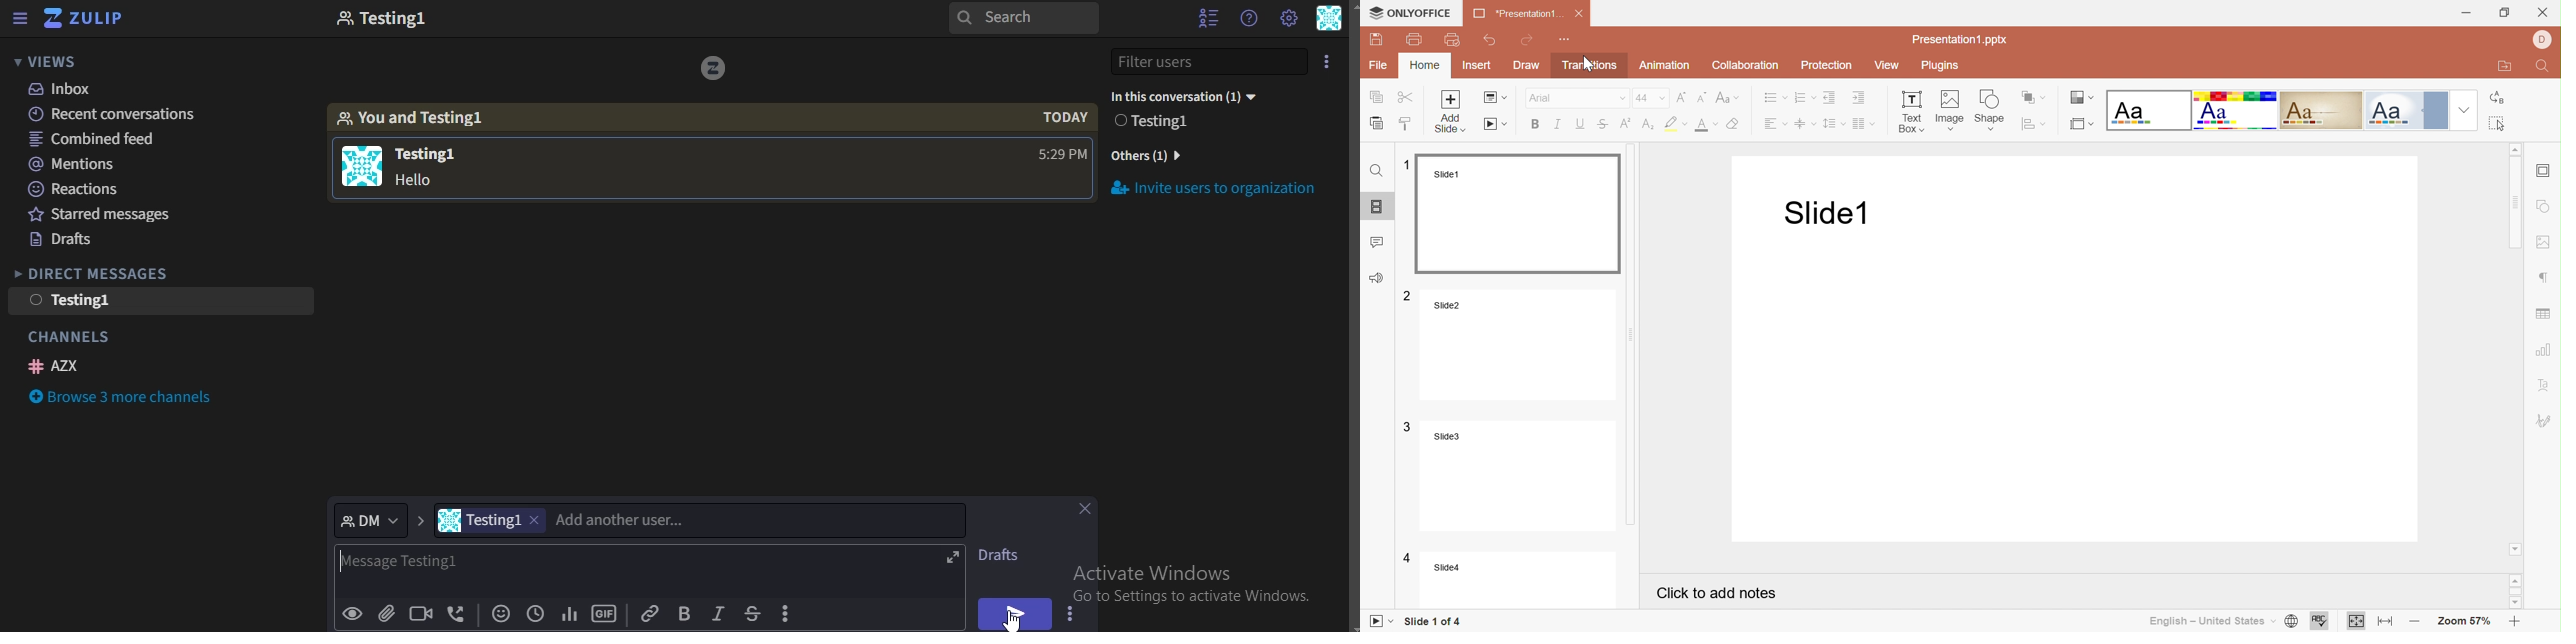 This screenshot has width=2576, height=644. I want to click on Plugins, so click(1938, 65).